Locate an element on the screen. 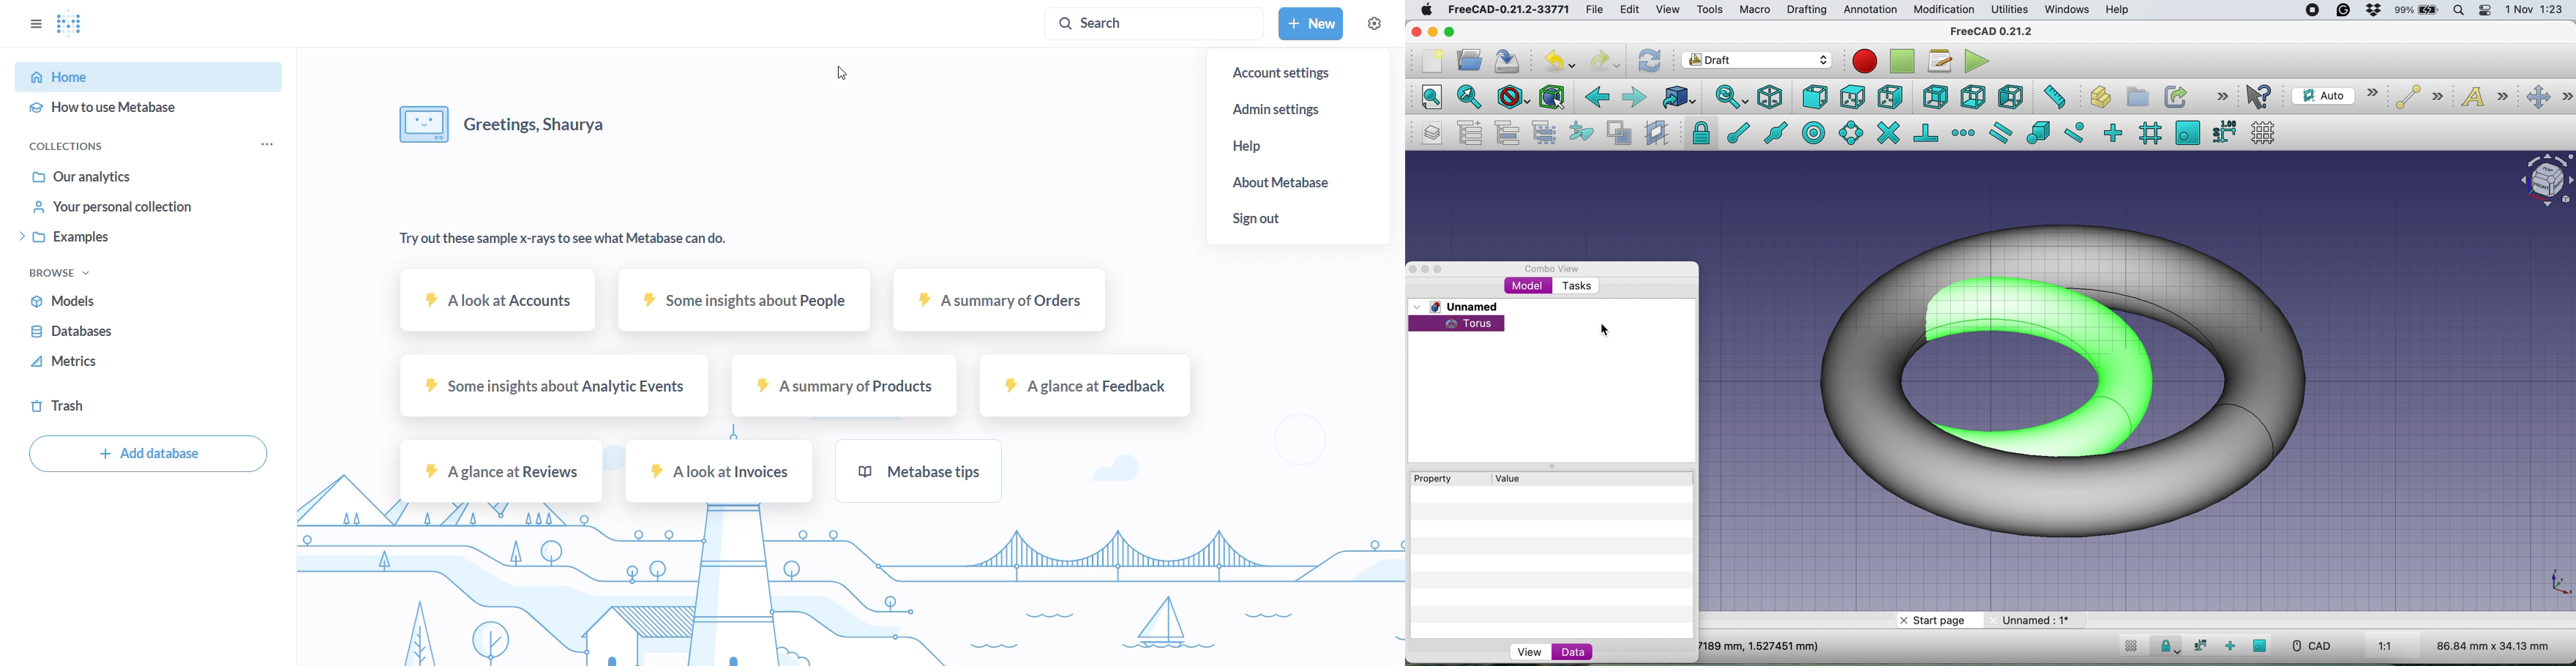 This screenshot has height=672, width=2576. annotation is located at coordinates (1870, 10).